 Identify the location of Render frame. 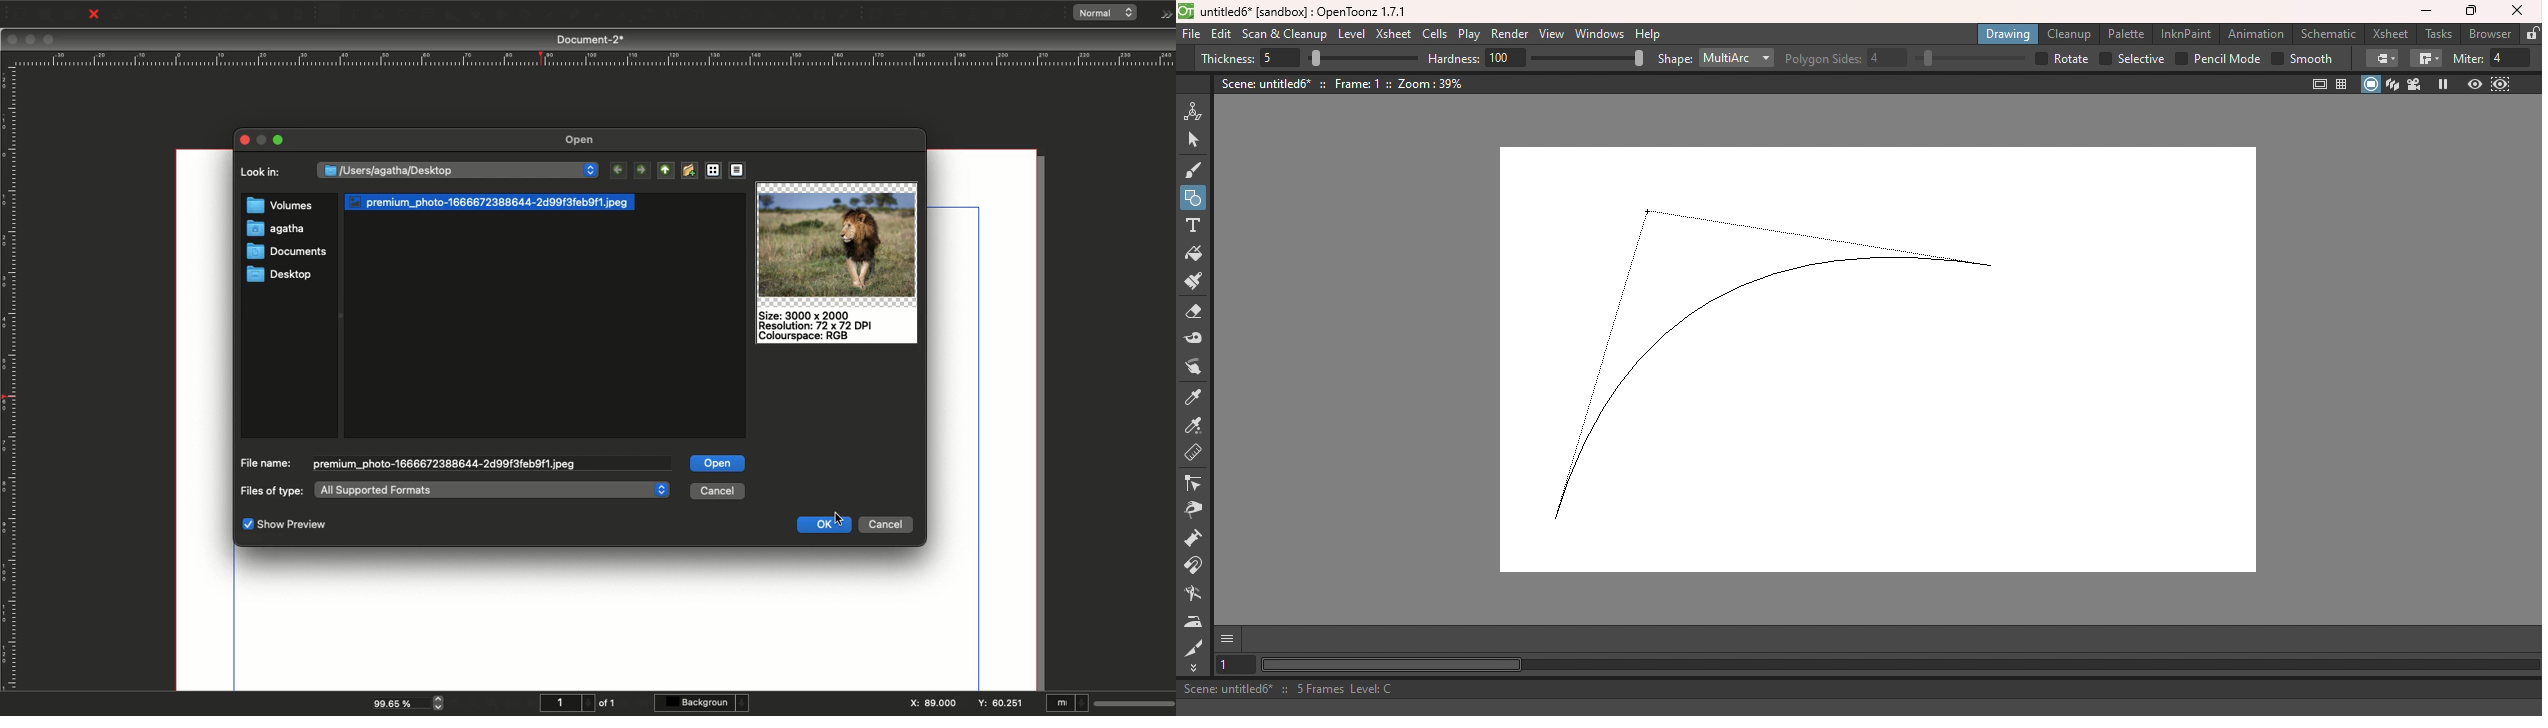
(401, 15).